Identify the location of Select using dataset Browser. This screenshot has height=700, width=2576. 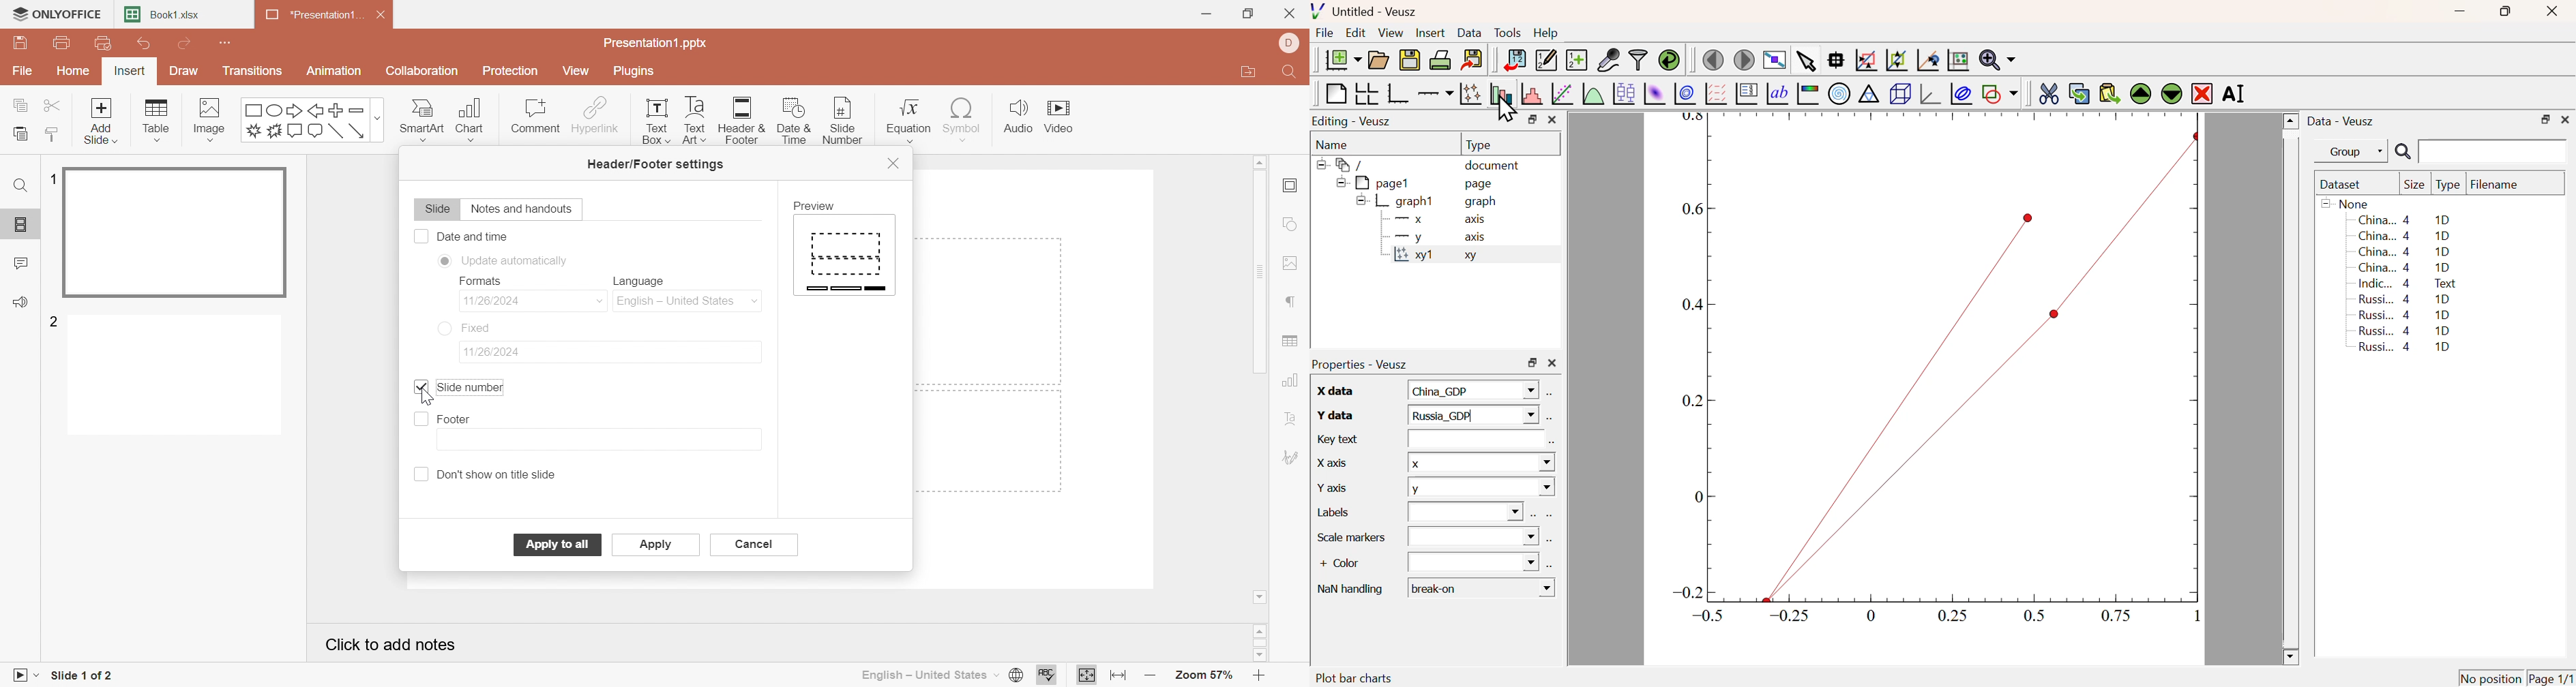
(1551, 419).